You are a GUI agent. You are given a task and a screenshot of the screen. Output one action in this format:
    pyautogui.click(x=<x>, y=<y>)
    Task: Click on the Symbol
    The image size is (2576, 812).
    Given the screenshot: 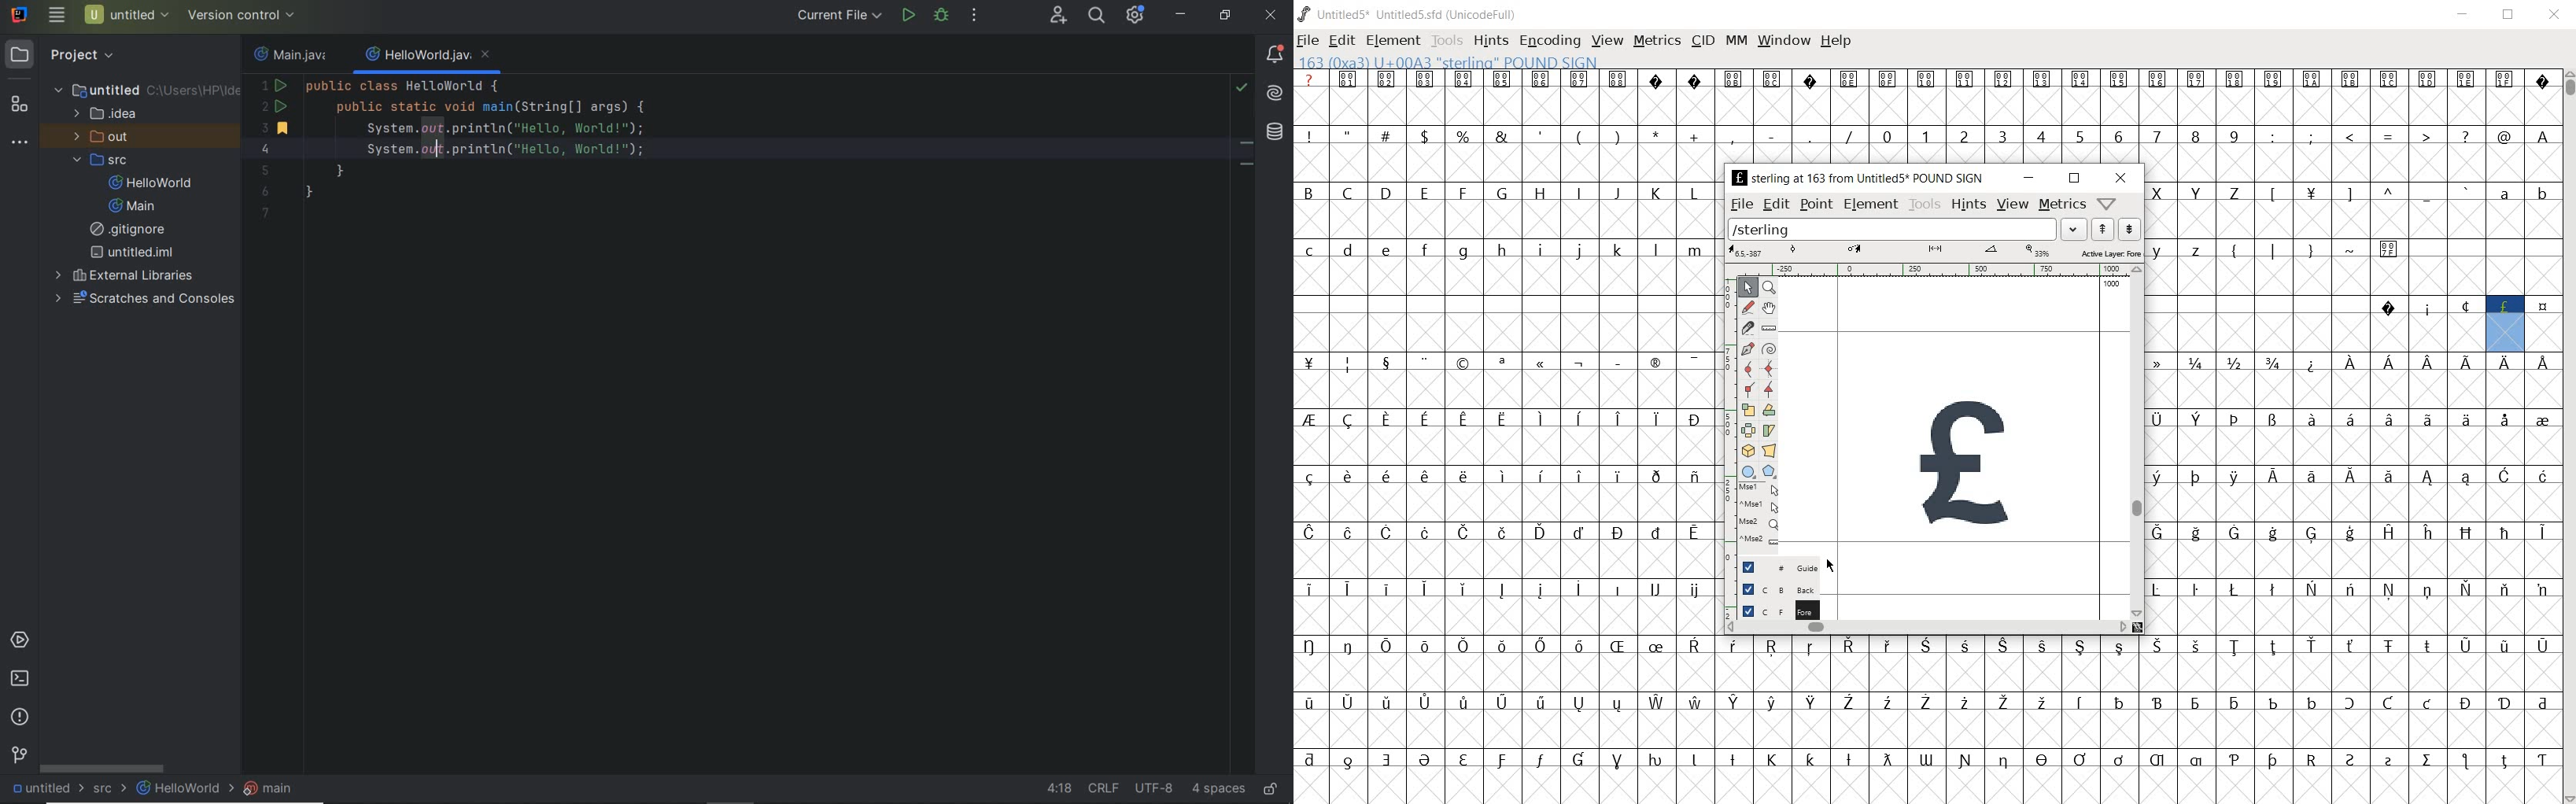 What is the action you would take?
    pyautogui.click(x=1501, y=531)
    